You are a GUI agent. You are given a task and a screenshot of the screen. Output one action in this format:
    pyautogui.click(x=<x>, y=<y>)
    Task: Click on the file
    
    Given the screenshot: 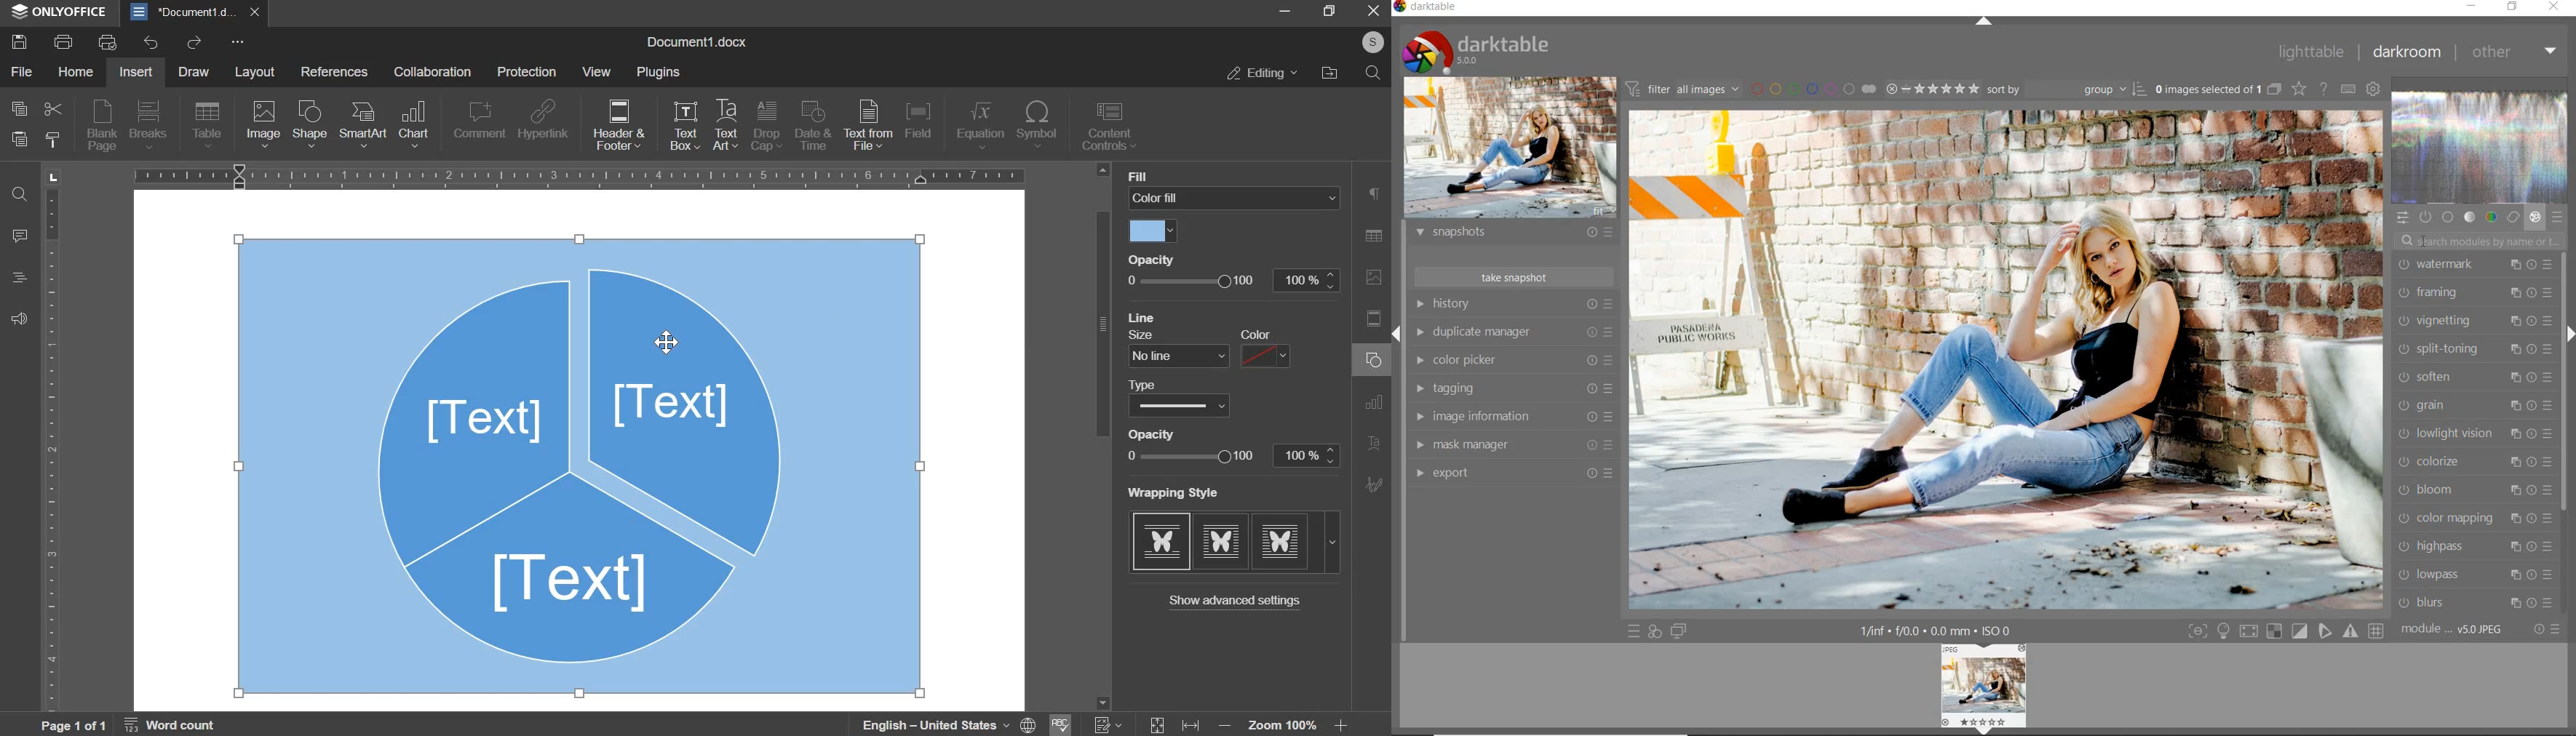 What is the action you would take?
    pyautogui.click(x=24, y=71)
    